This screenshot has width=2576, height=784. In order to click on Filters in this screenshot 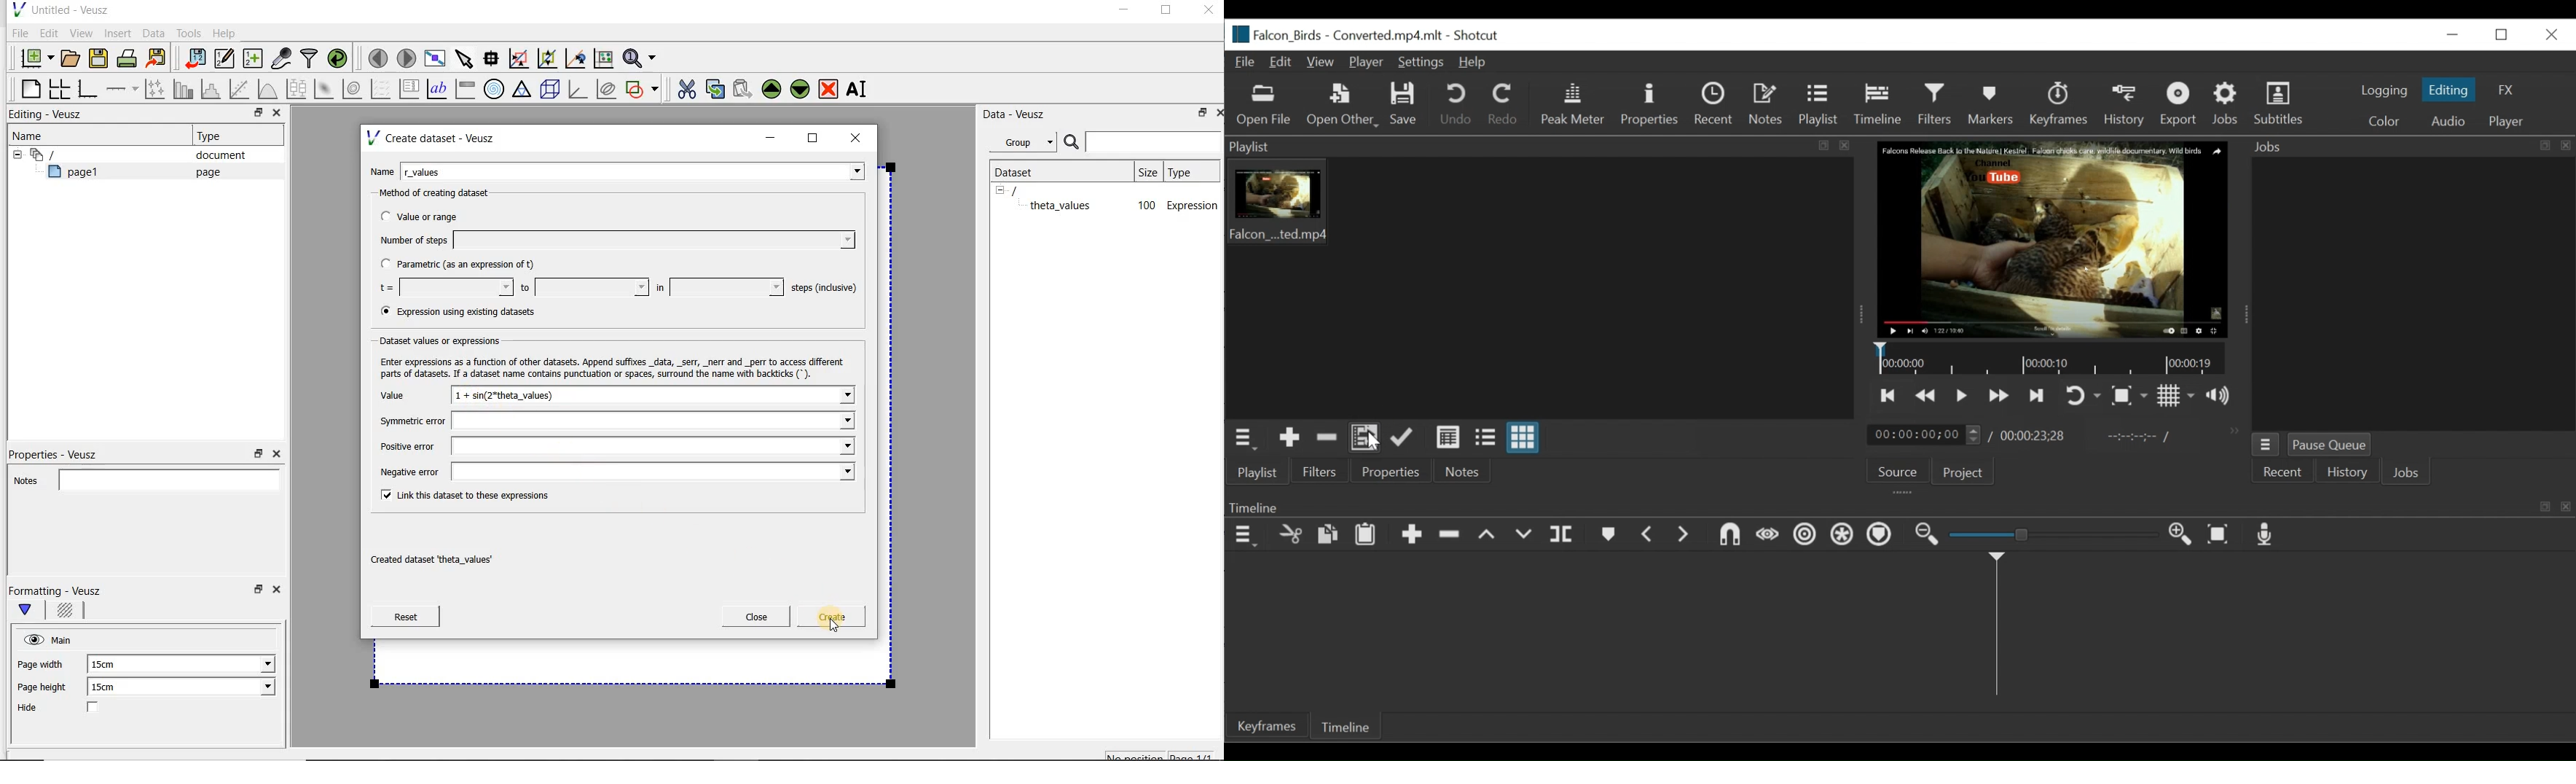, I will do `click(1319, 470)`.